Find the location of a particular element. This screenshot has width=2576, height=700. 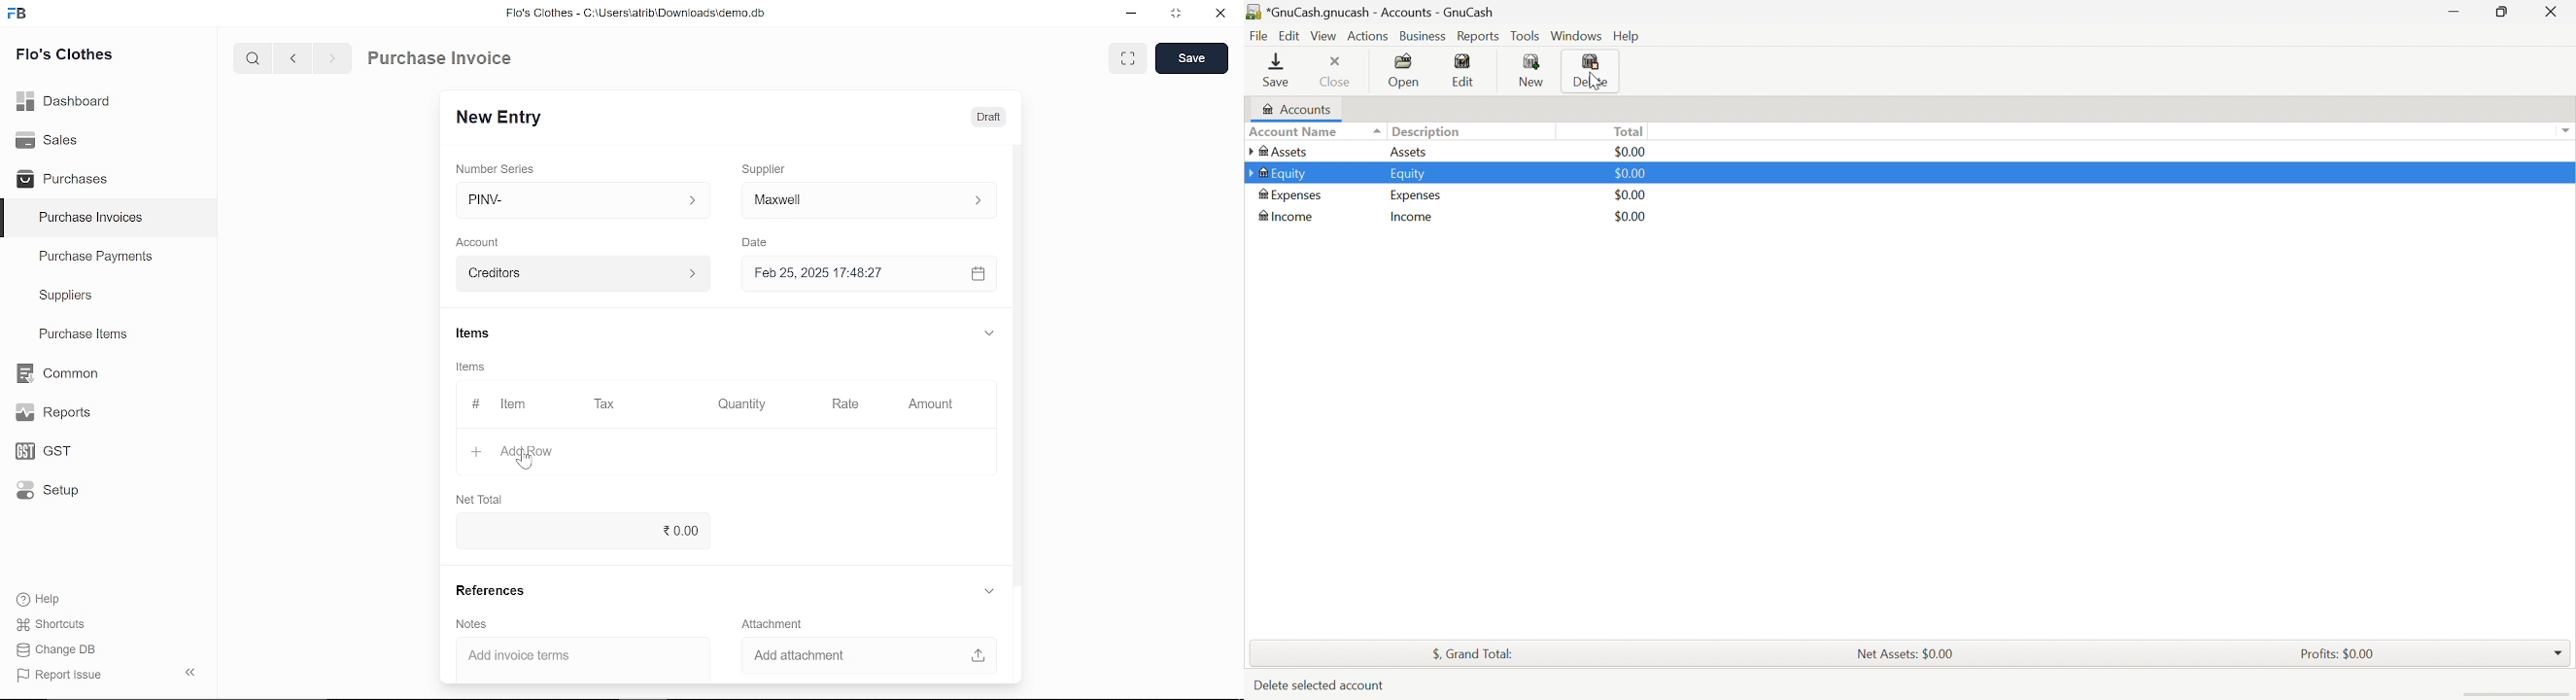

serach is located at coordinates (251, 59).